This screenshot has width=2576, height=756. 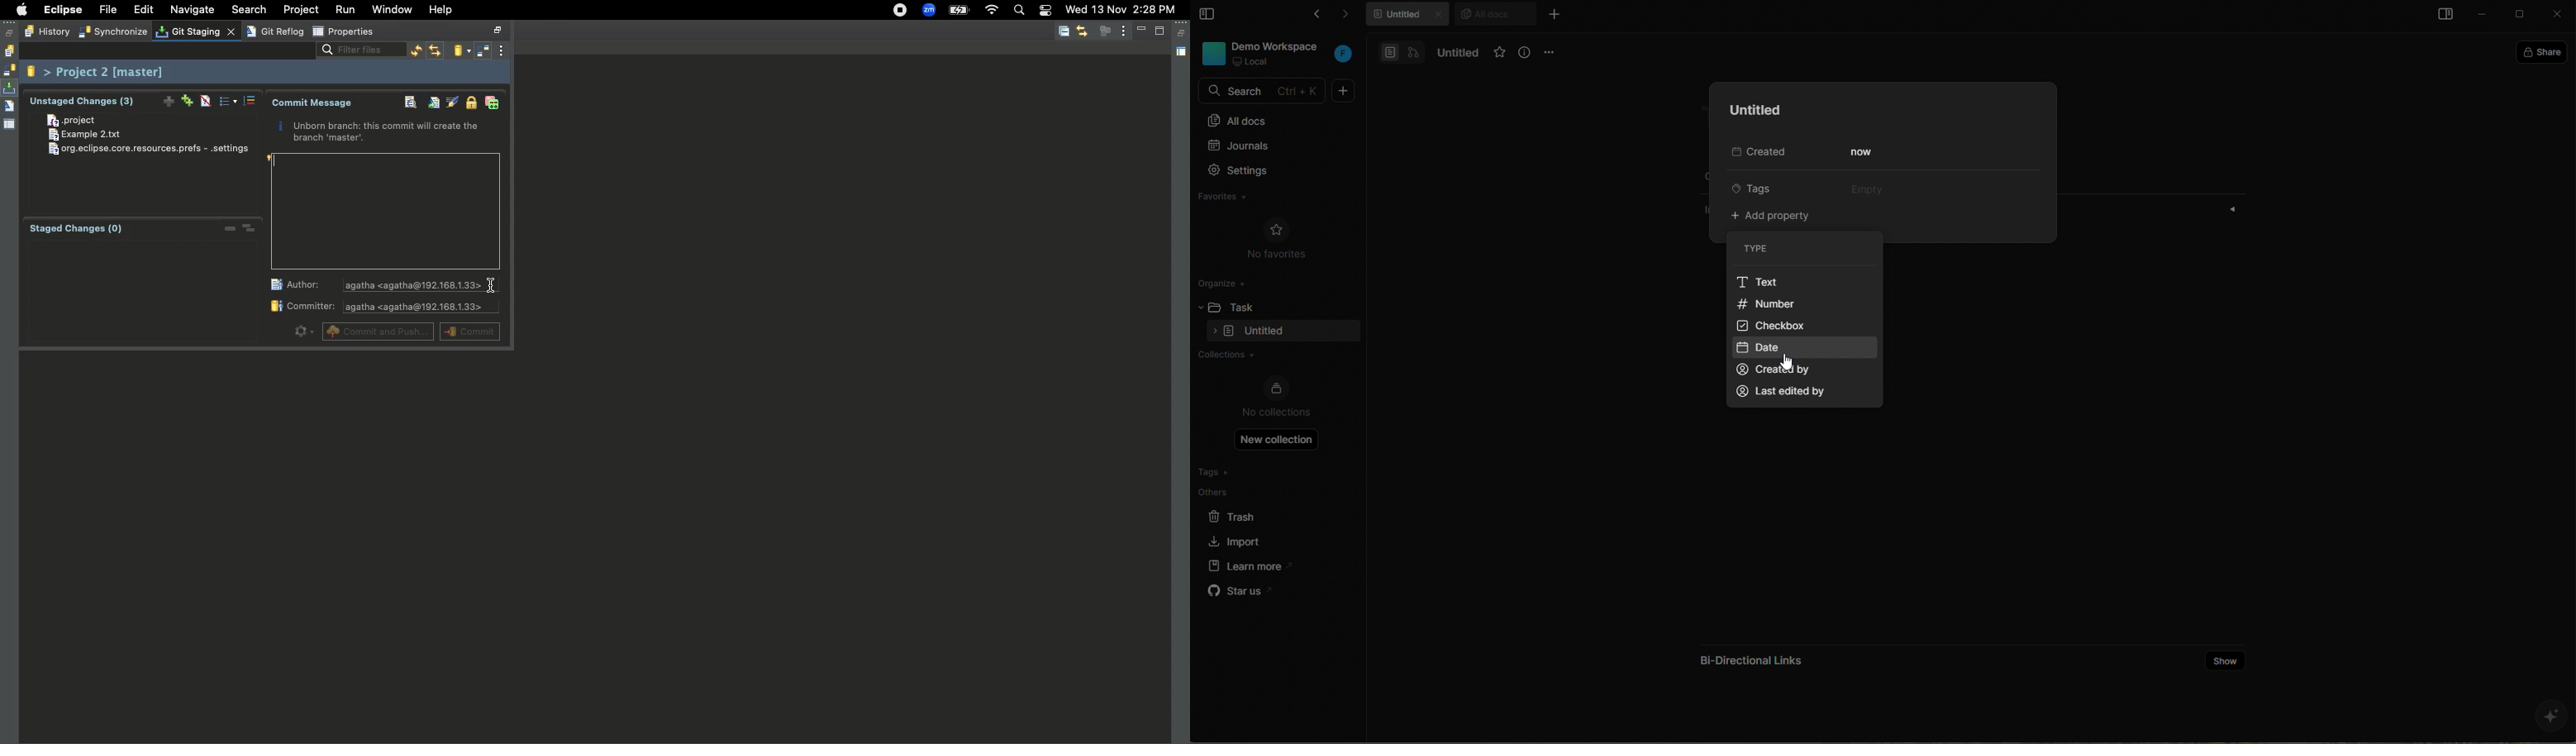 What do you see at coordinates (1764, 303) in the screenshot?
I see `number` at bounding box center [1764, 303].